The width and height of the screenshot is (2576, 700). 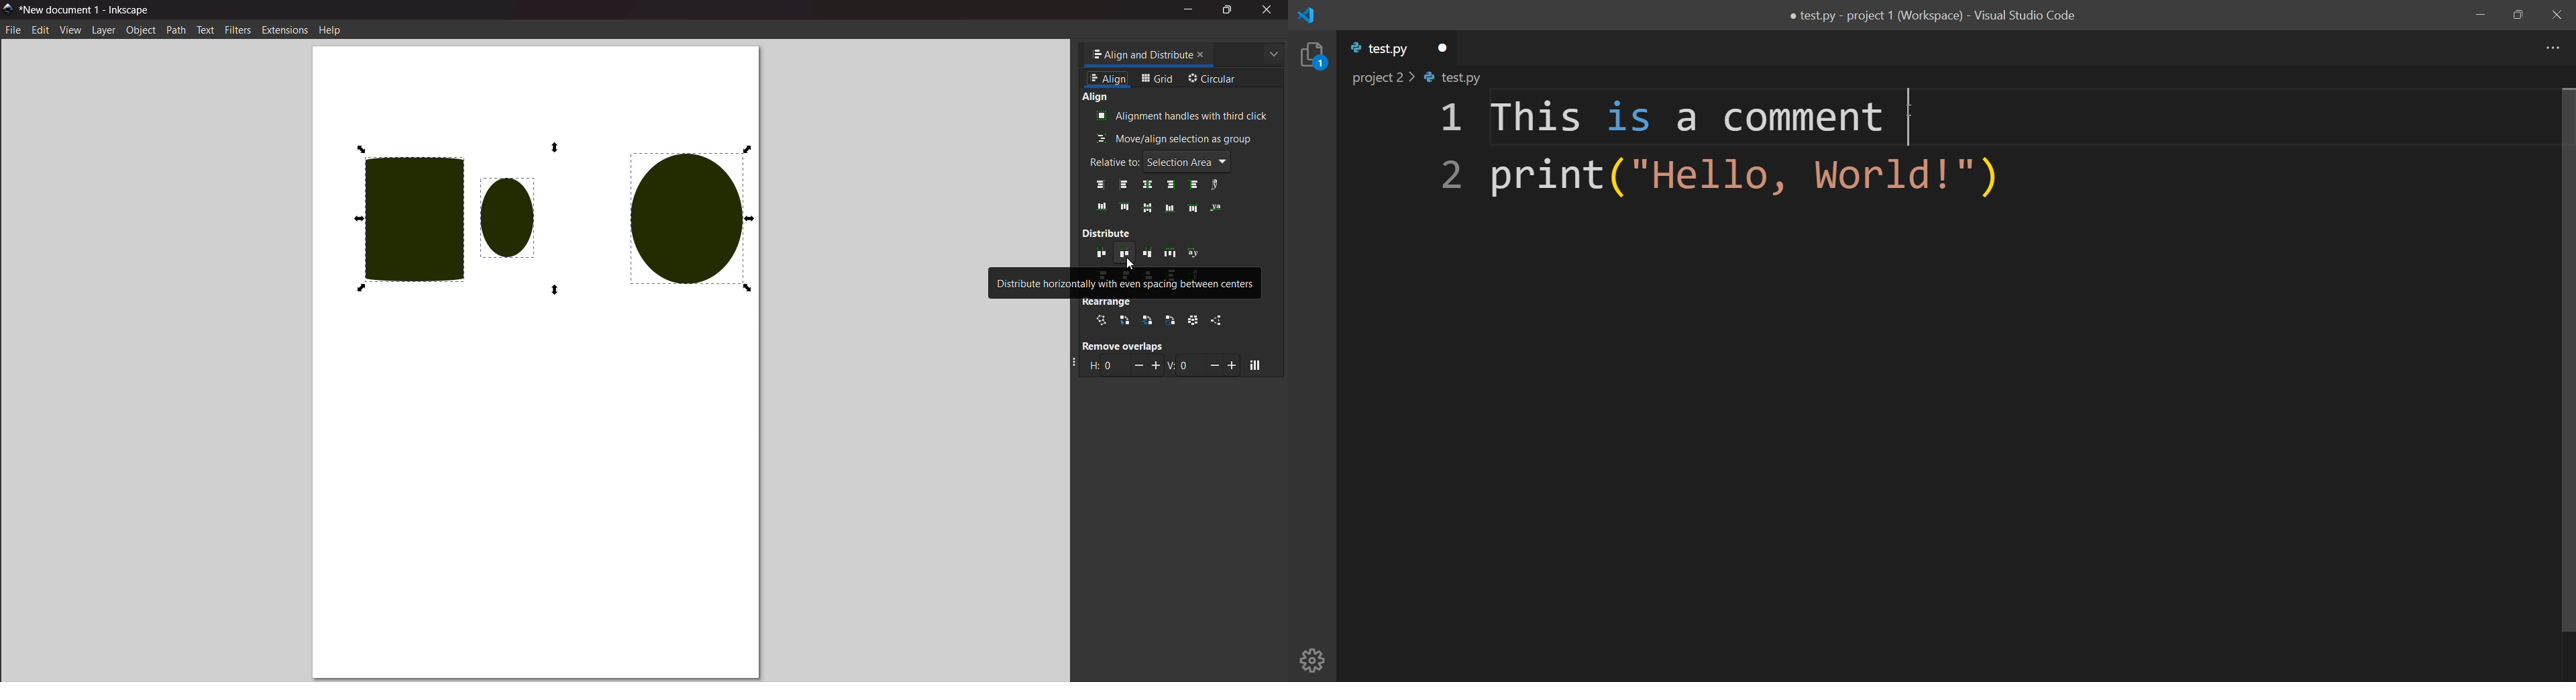 I want to click on selection order, so click(x=1124, y=320).